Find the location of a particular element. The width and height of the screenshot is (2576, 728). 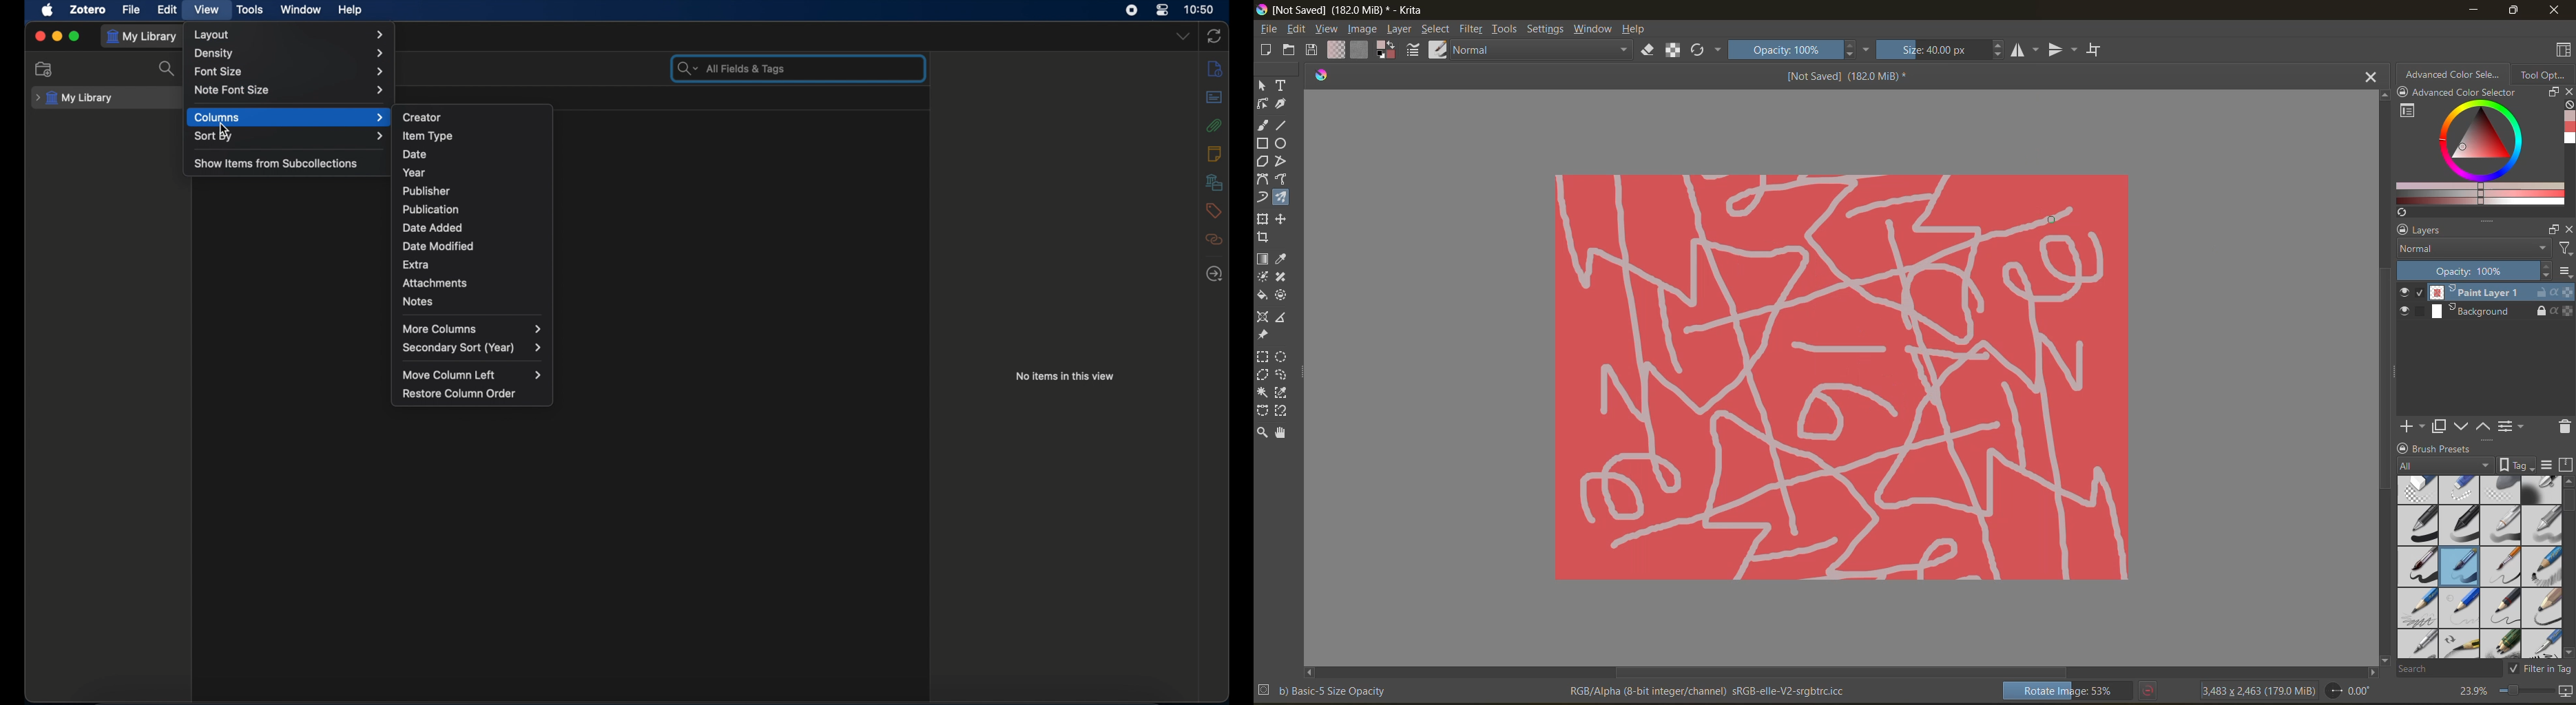

help is located at coordinates (349, 10).